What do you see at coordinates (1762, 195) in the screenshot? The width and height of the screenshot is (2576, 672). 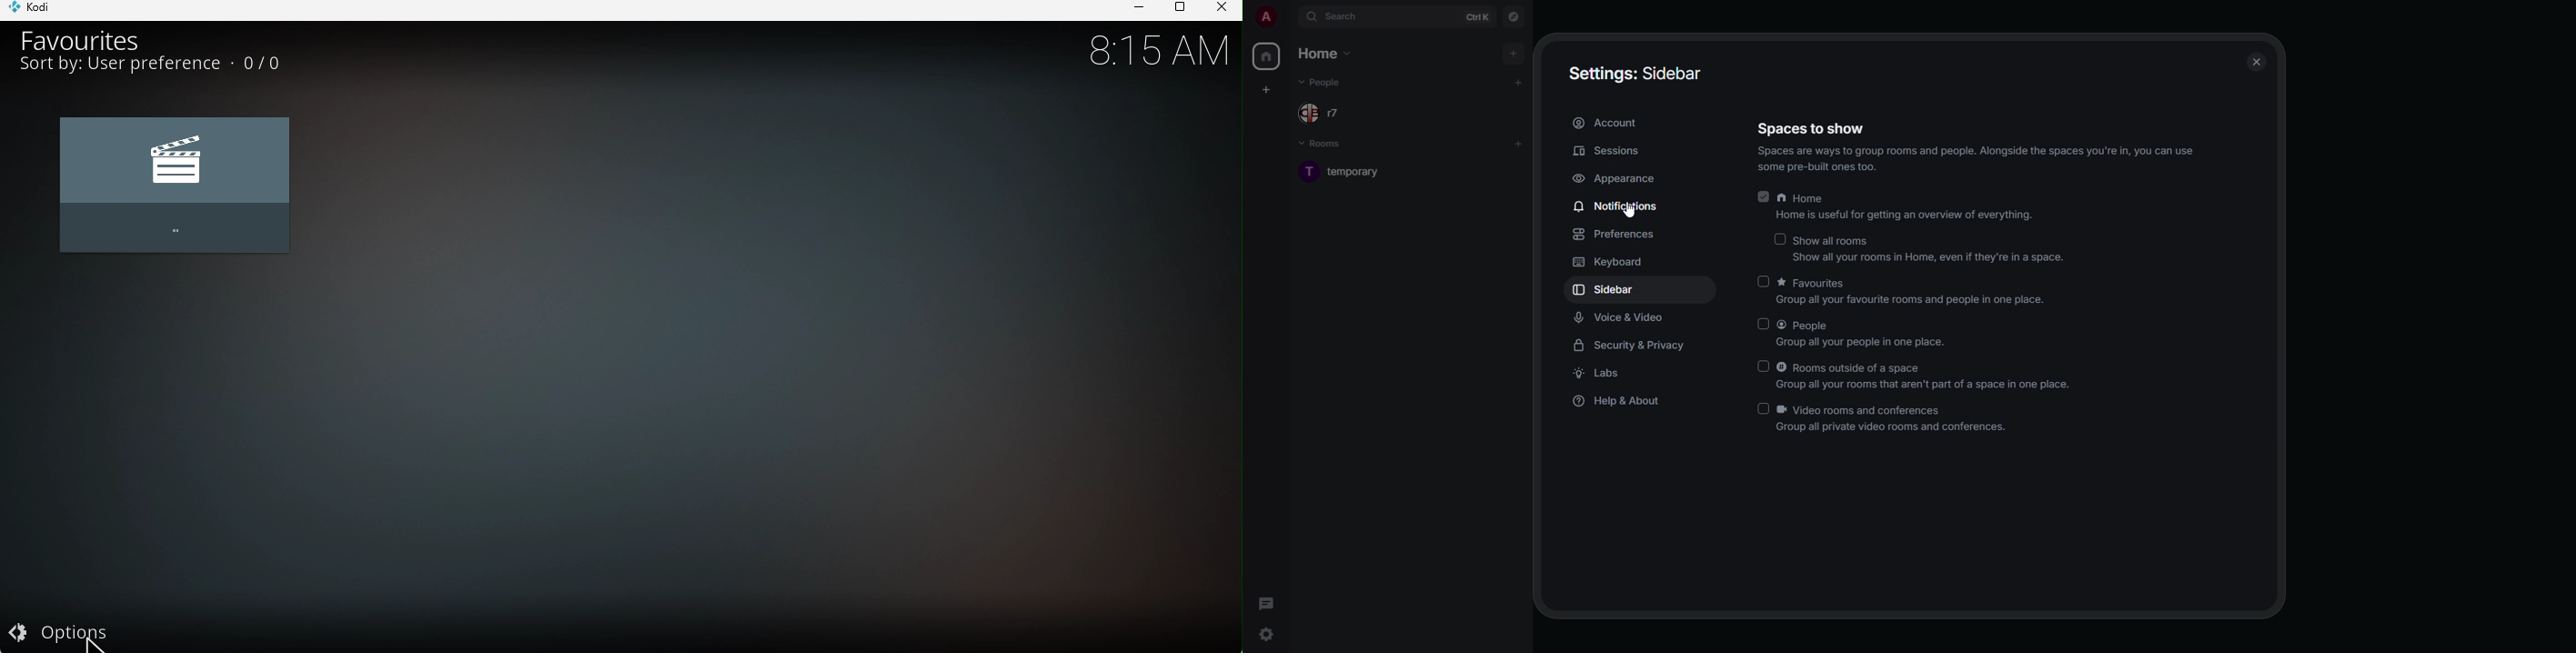 I see `enabled` at bounding box center [1762, 195].